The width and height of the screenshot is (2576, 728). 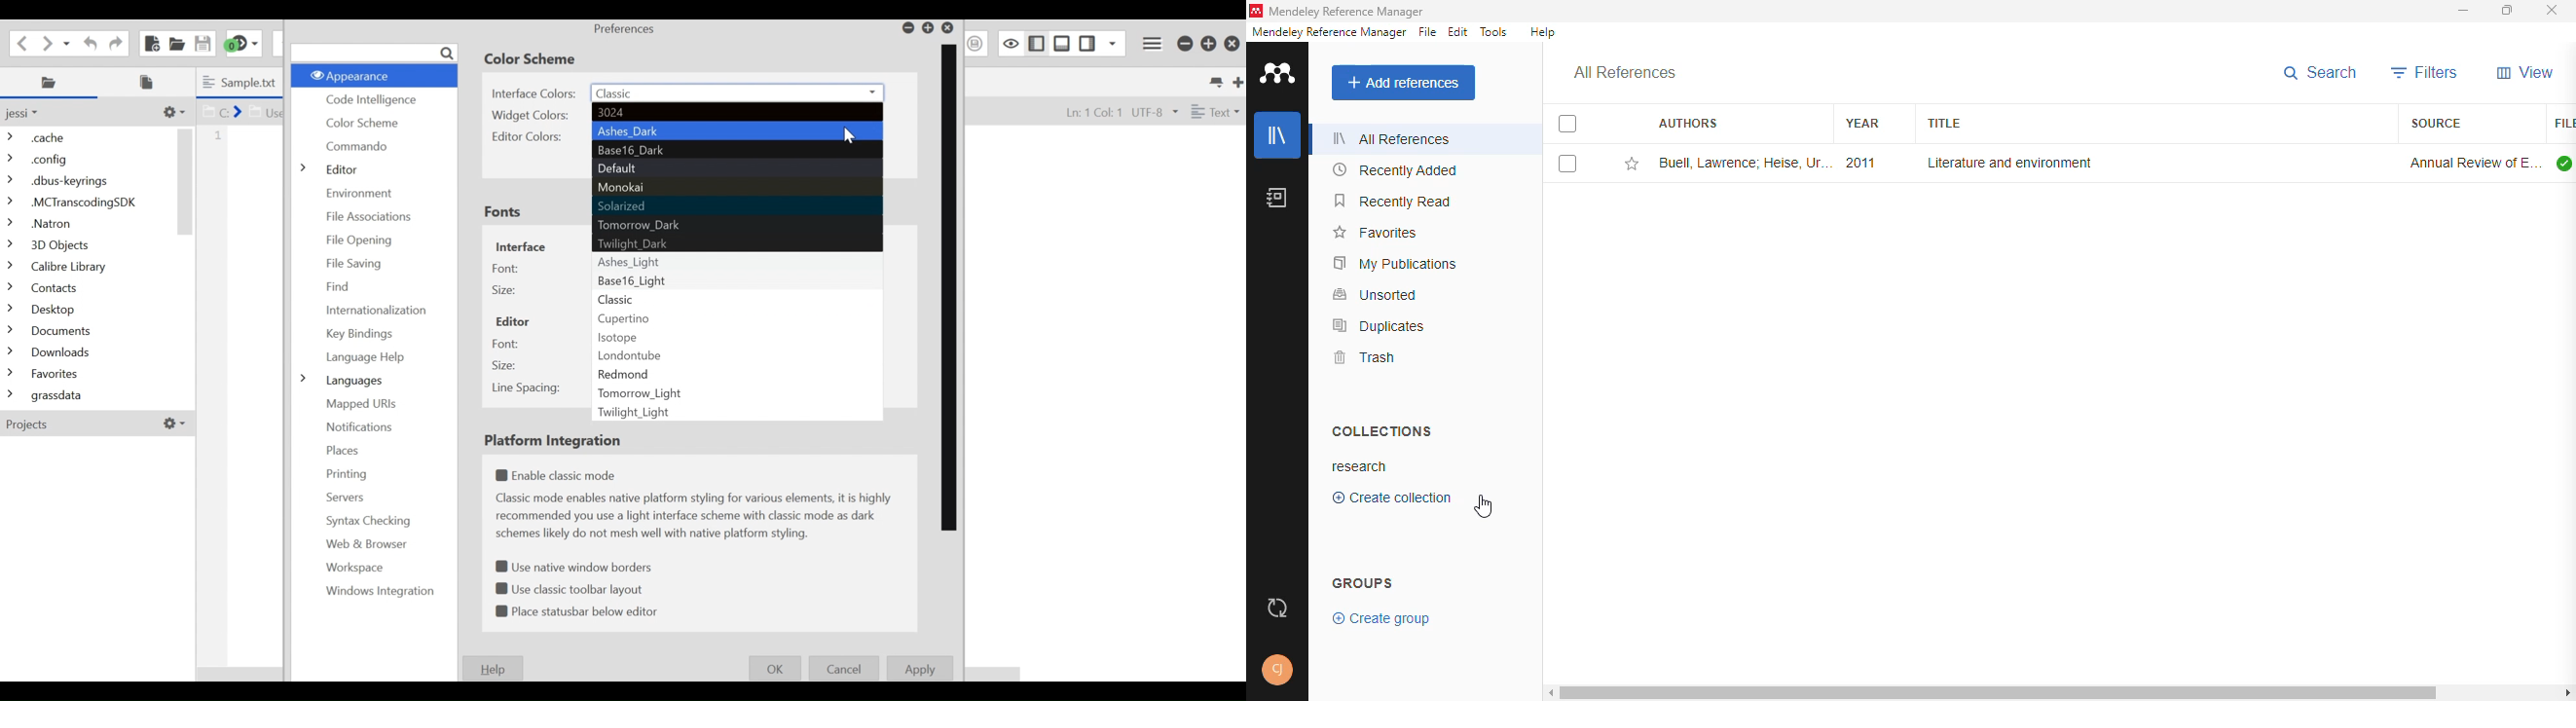 What do you see at coordinates (1383, 431) in the screenshot?
I see `collections` at bounding box center [1383, 431].